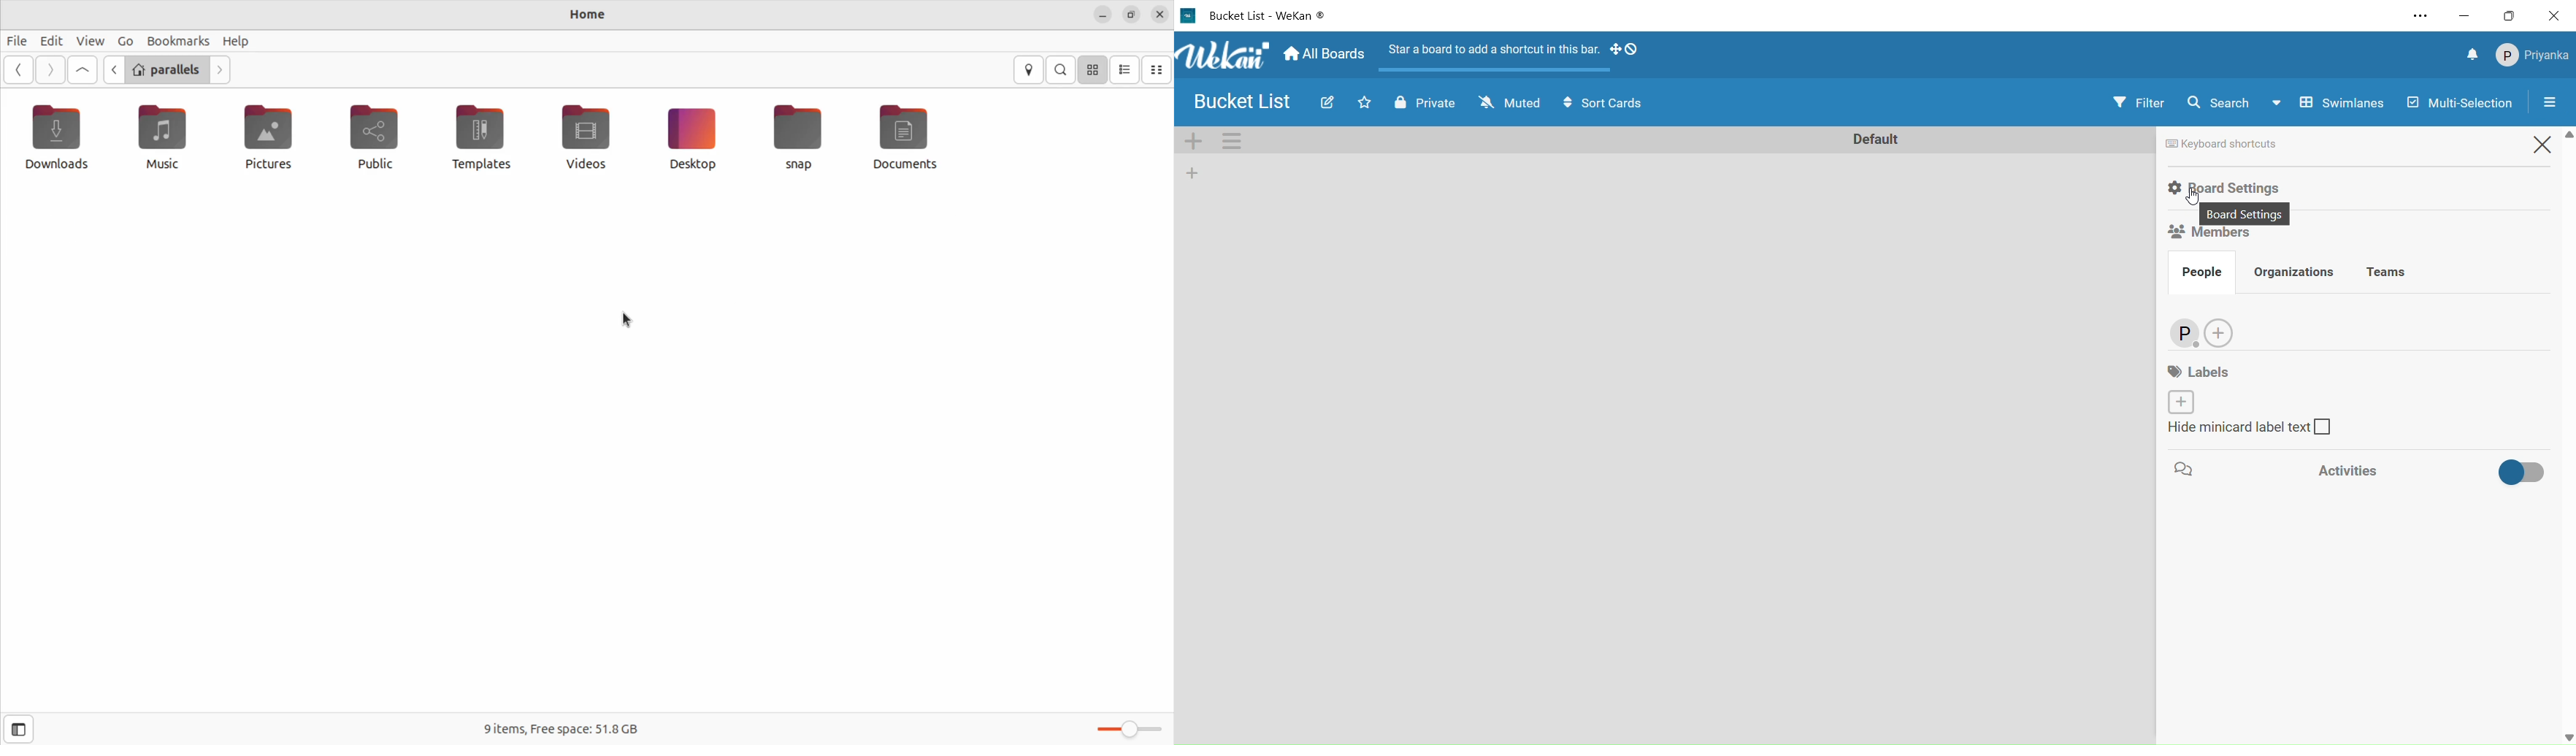  Describe the element at coordinates (2245, 430) in the screenshot. I see `hide minicard label text` at that location.